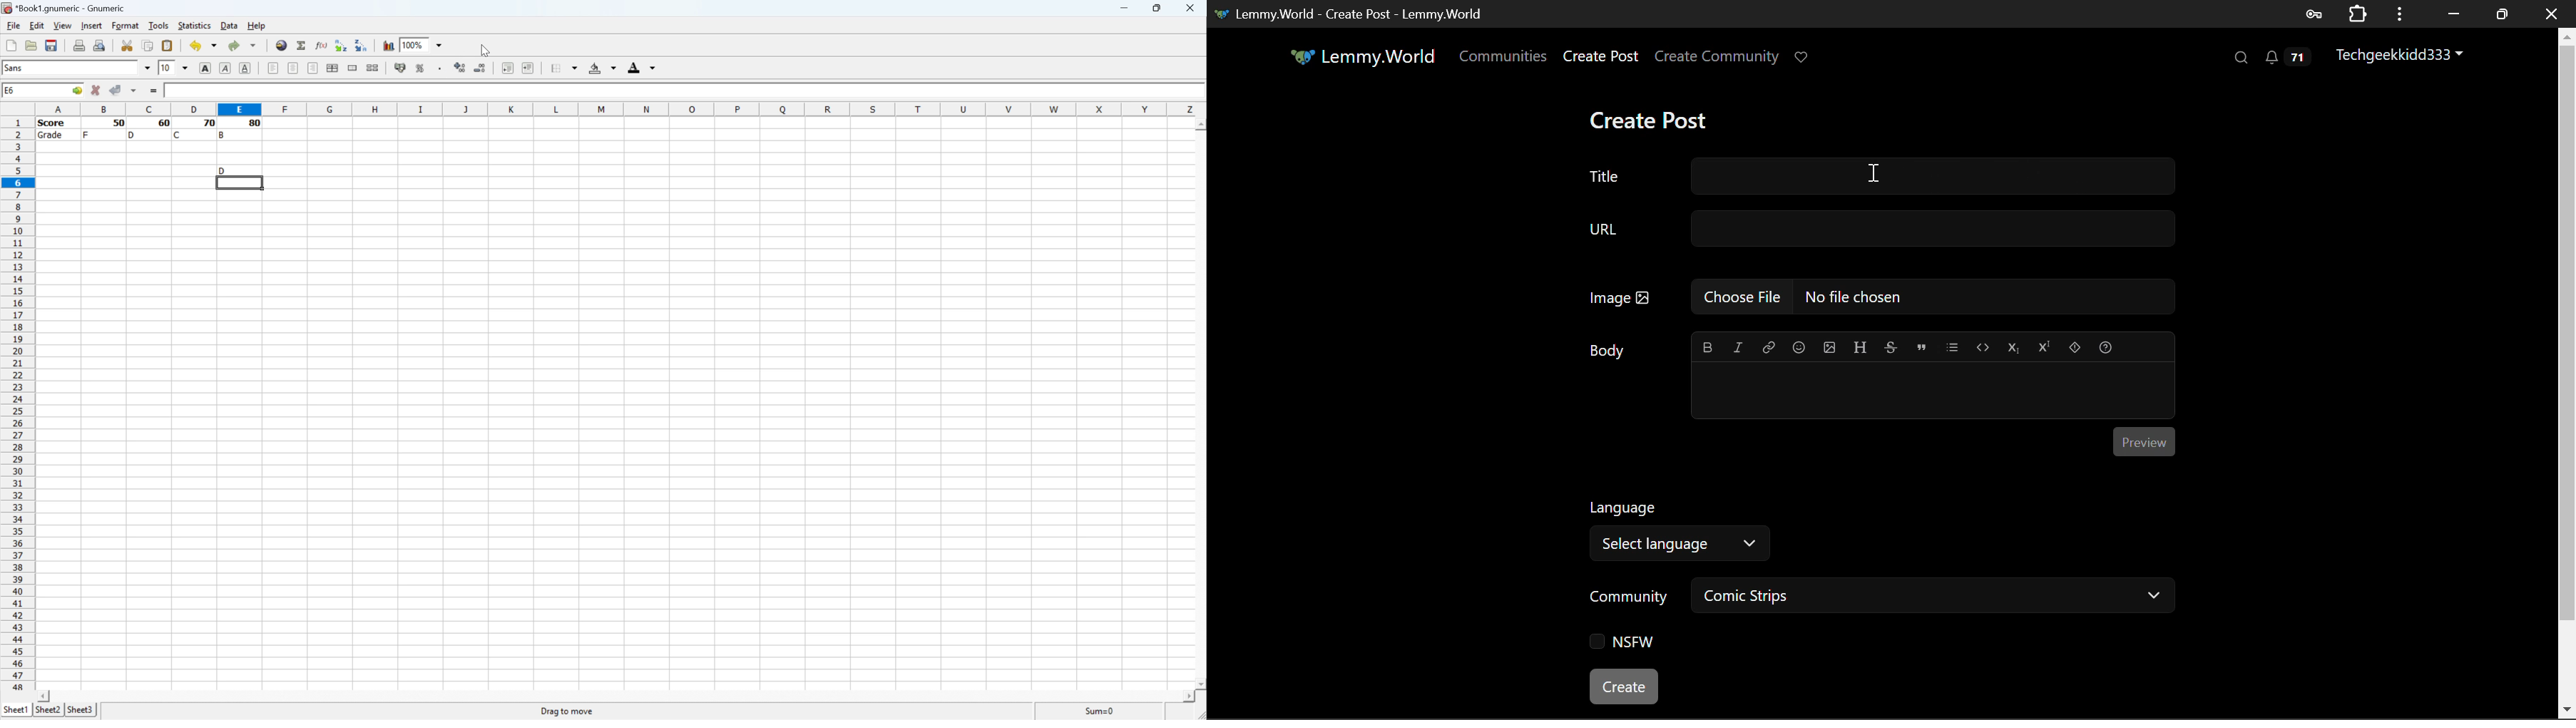 The image size is (2576, 728). Describe the element at coordinates (148, 47) in the screenshot. I see `Copy the selection` at that location.